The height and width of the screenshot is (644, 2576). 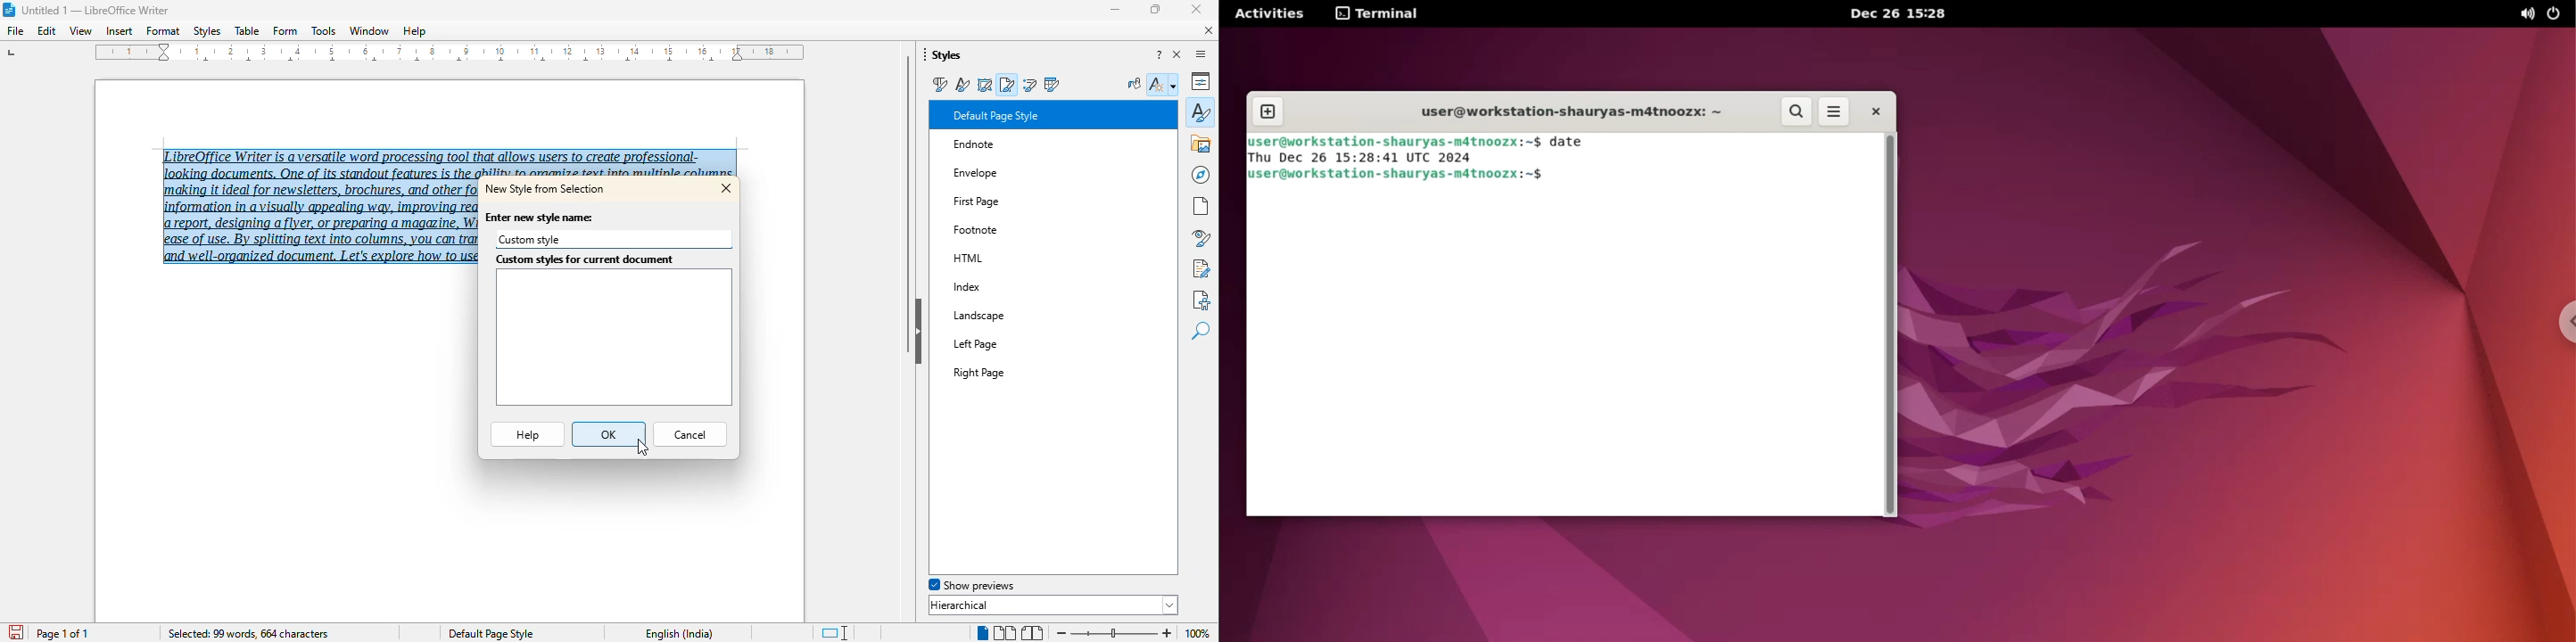 I want to click on frame styles, so click(x=985, y=85).